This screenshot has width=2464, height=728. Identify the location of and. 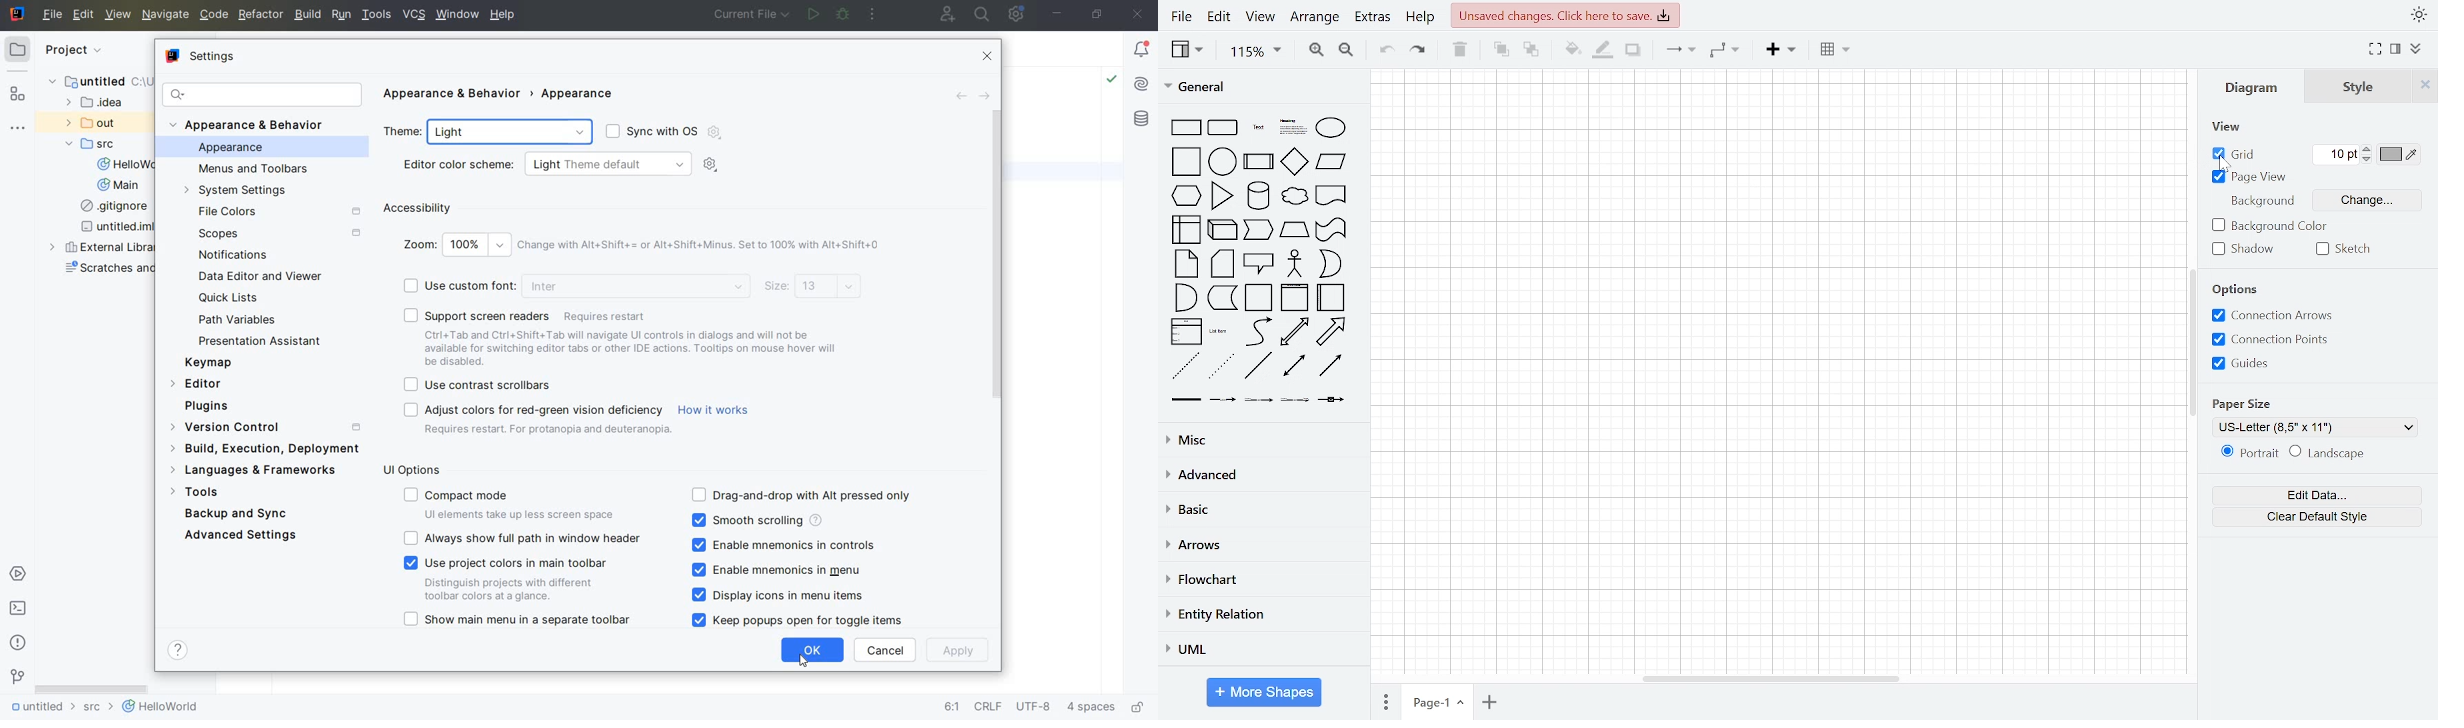
(1188, 298).